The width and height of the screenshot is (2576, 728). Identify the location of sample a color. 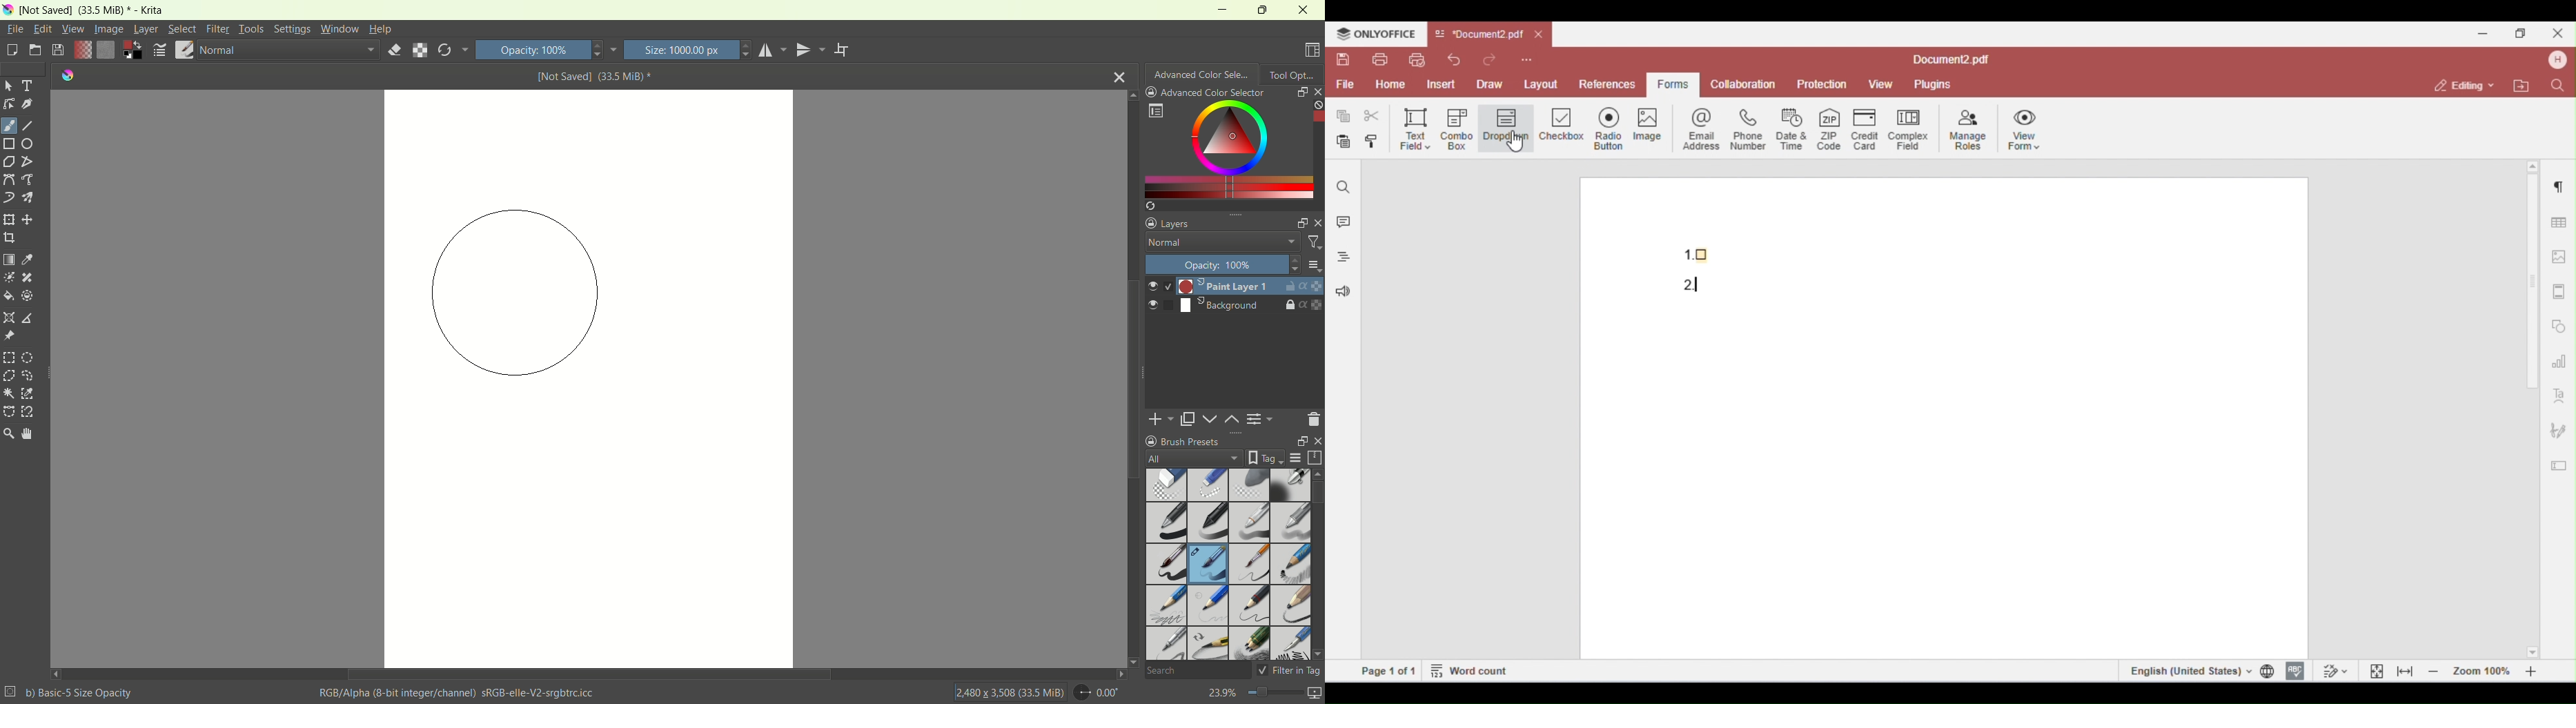
(28, 259).